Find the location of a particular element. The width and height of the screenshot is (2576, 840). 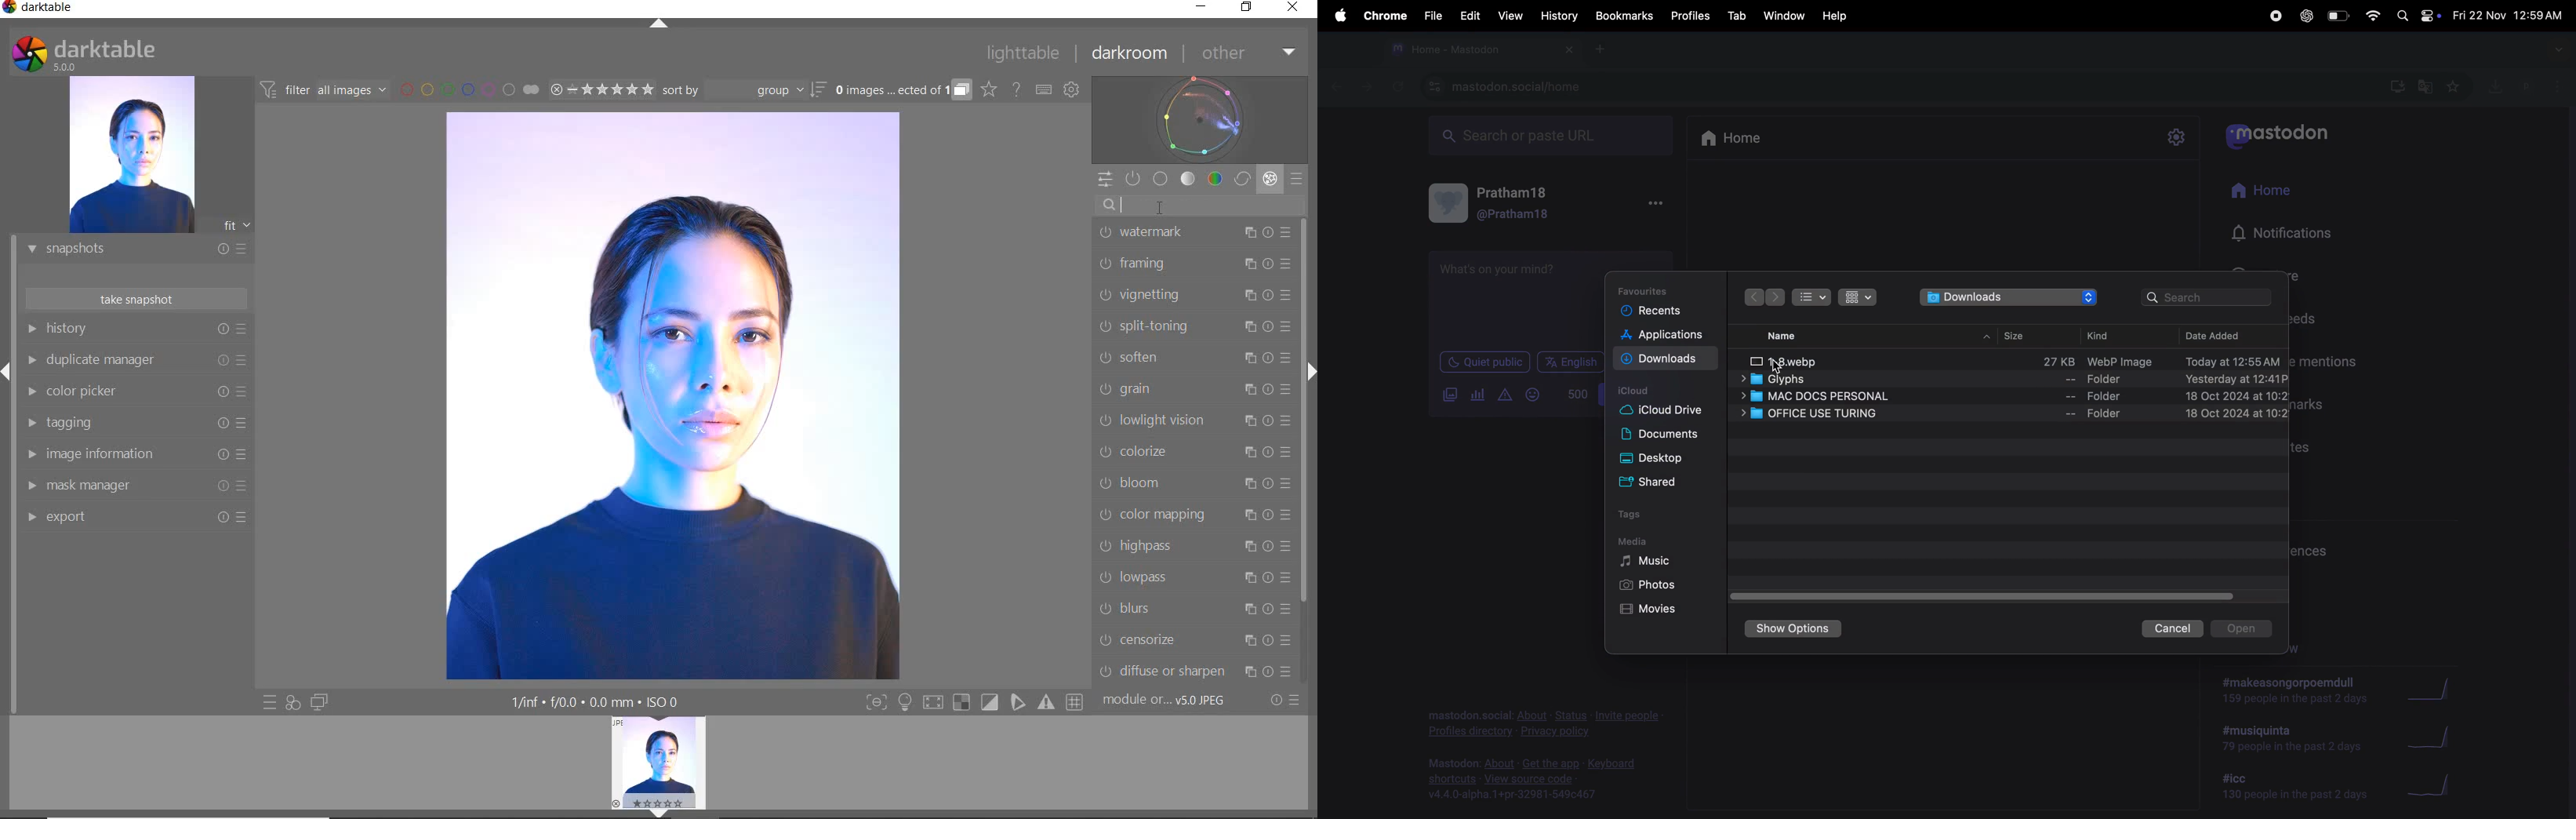

about is located at coordinates (1533, 716).